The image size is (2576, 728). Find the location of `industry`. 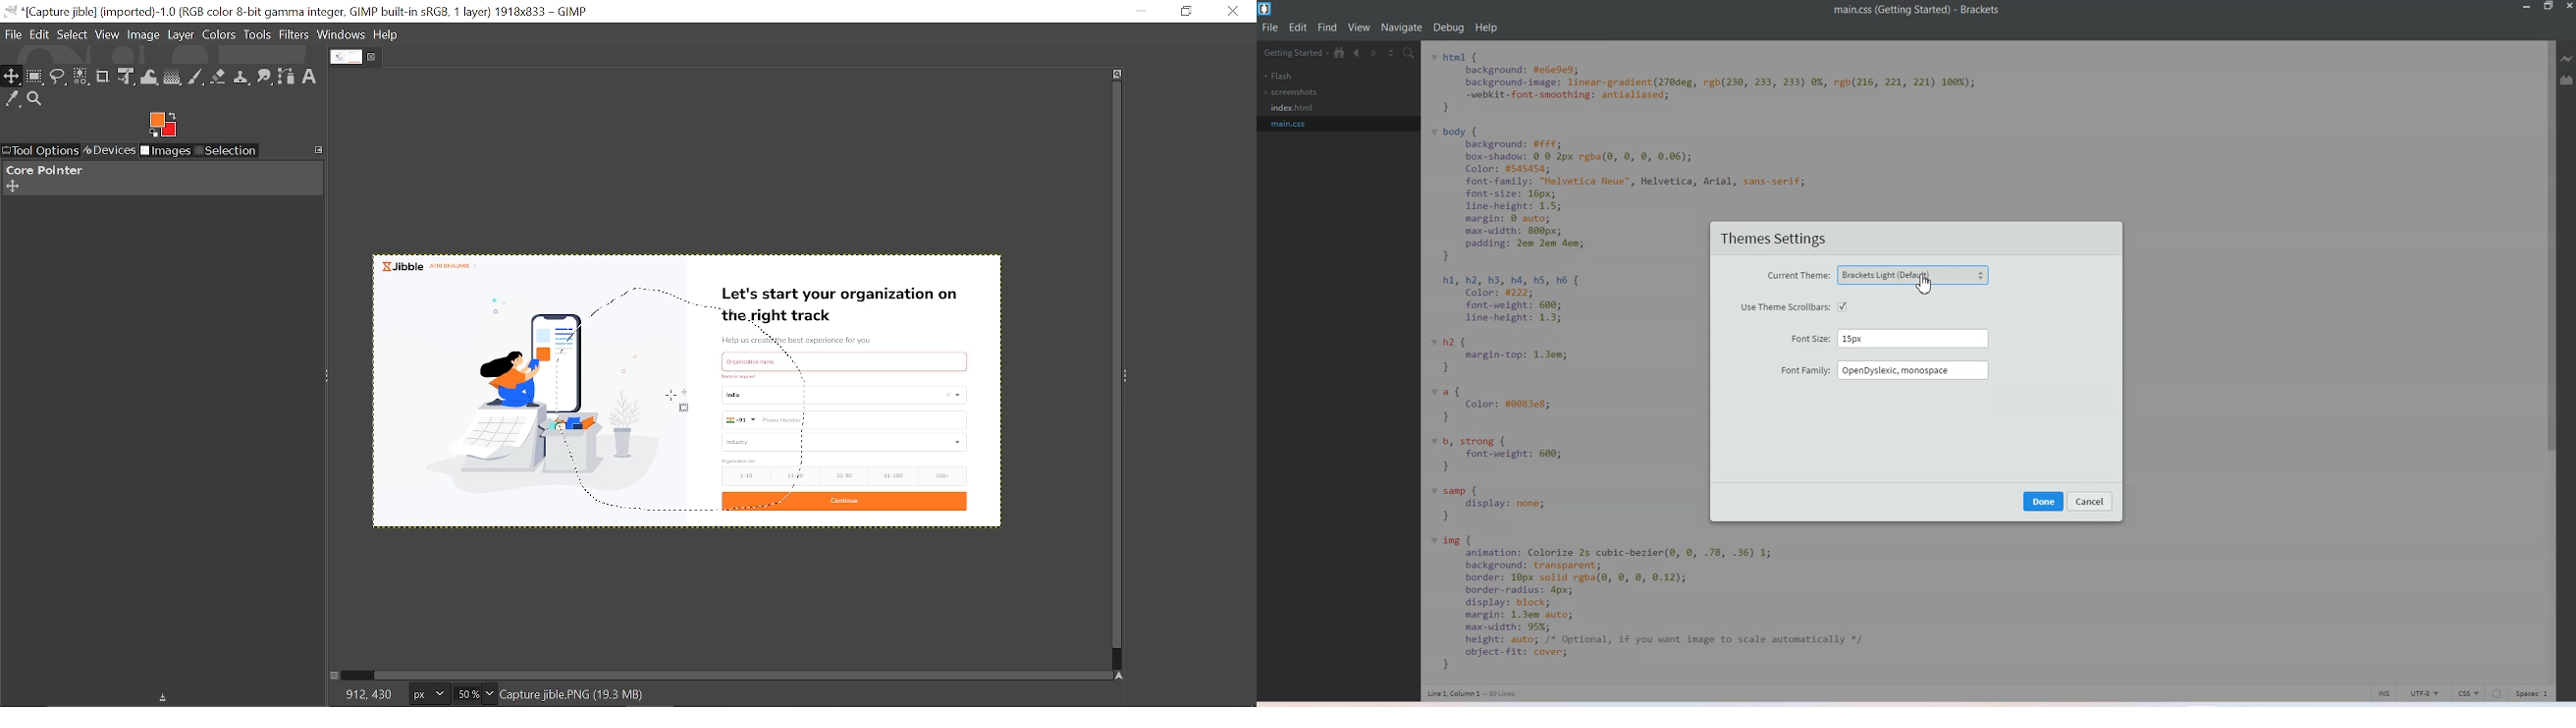

industry is located at coordinates (846, 442).